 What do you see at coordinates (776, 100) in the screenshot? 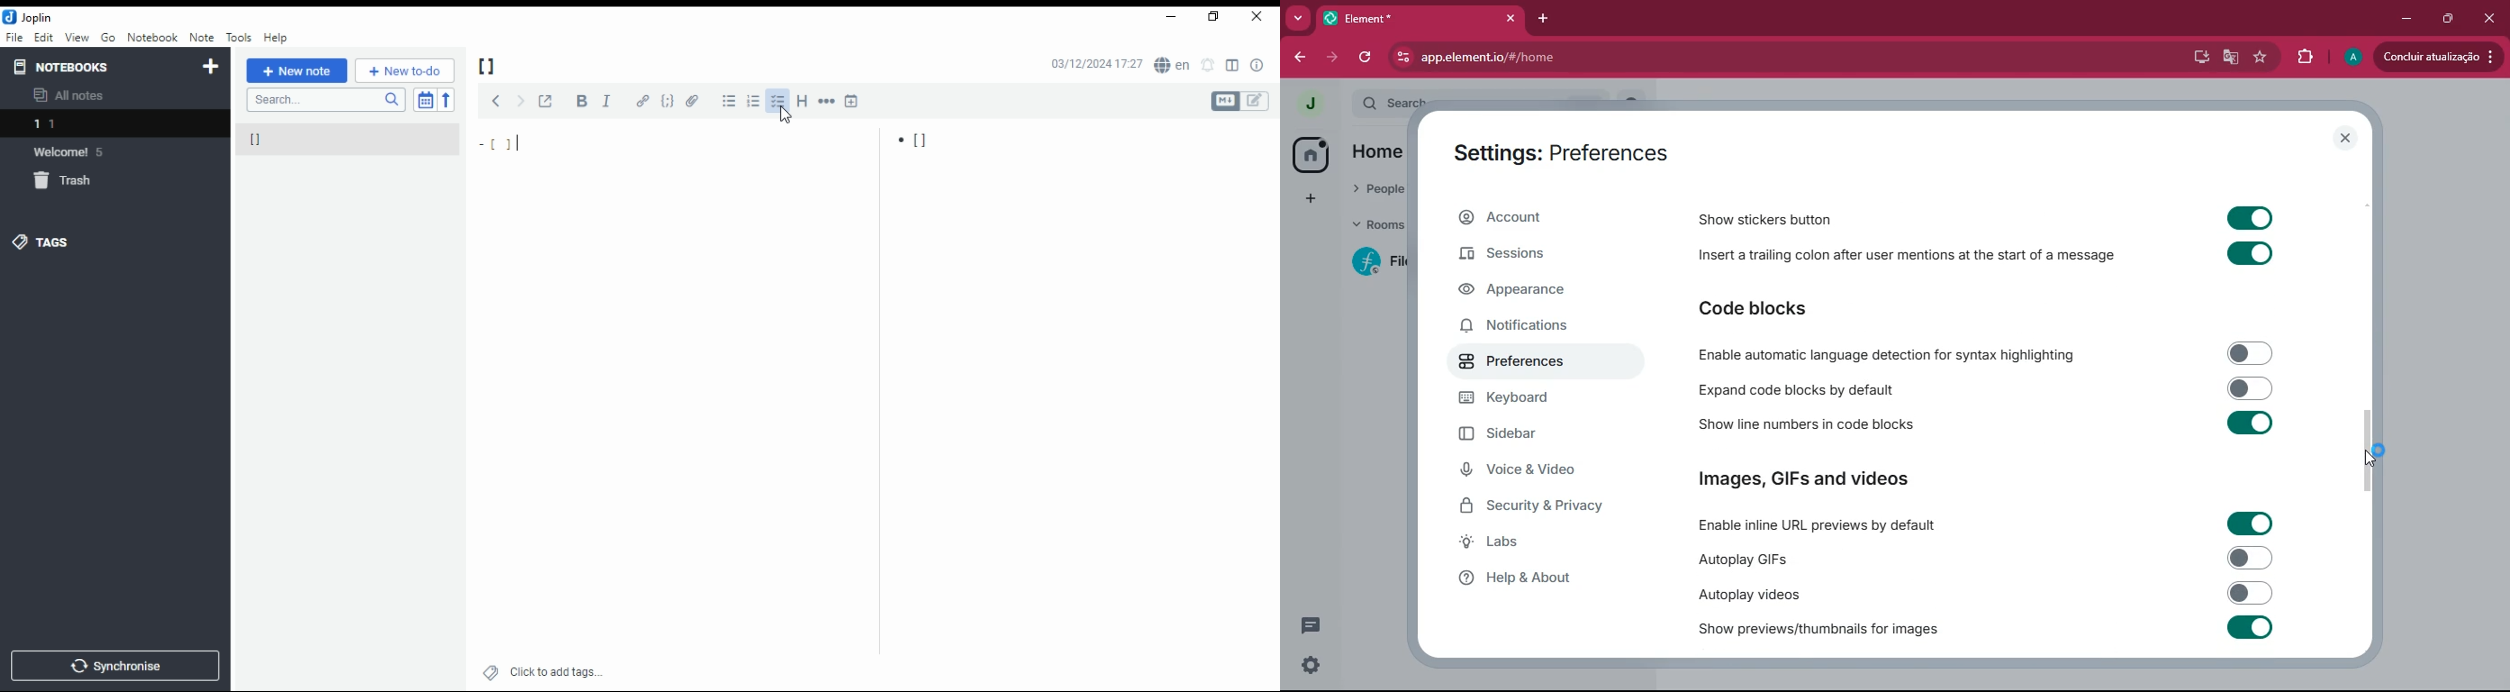
I see `checkbox list` at bounding box center [776, 100].